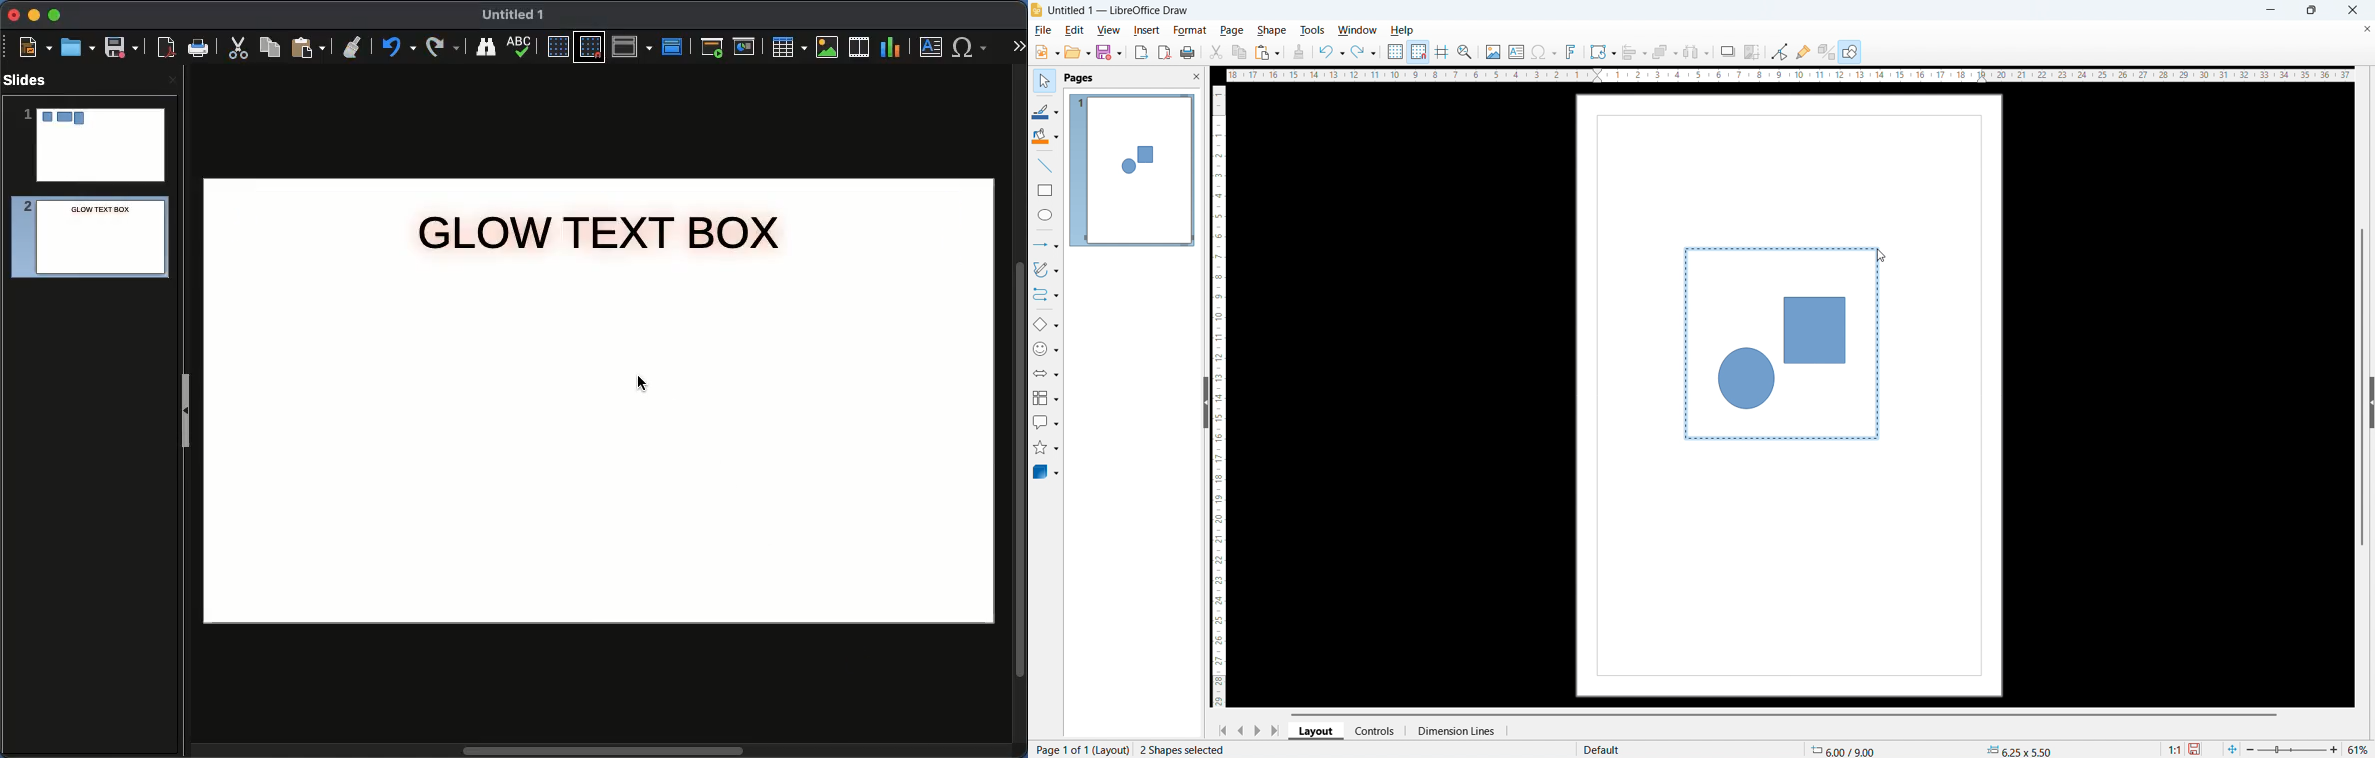 This screenshot has width=2380, height=784. What do you see at coordinates (1241, 731) in the screenshot?
I see `previous page` at bounding box center [1241, 731].